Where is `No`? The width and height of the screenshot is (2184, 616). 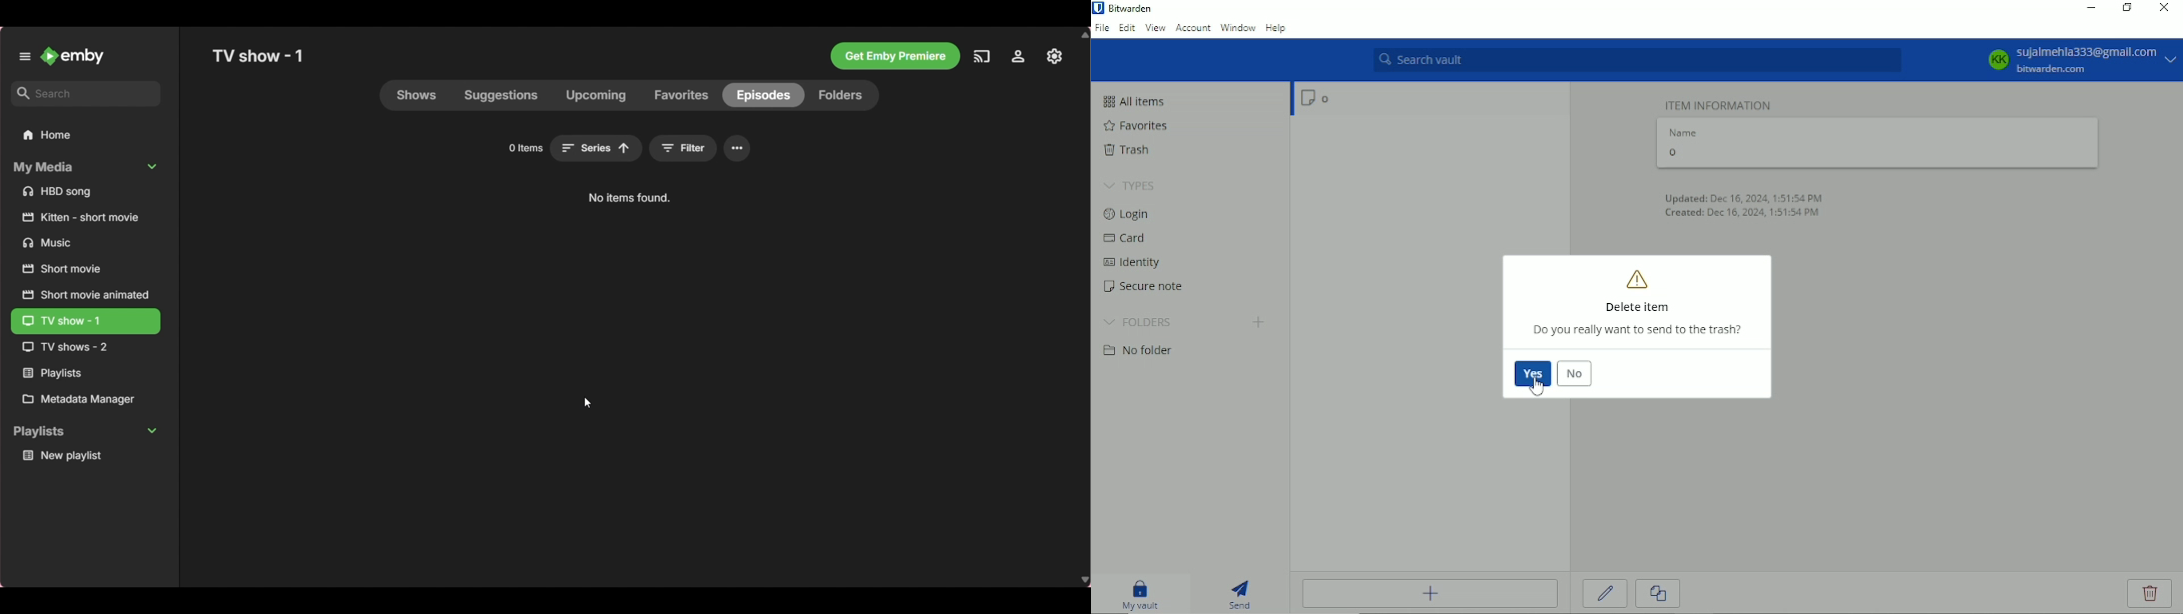 No is located at coordinates (1573, 374).